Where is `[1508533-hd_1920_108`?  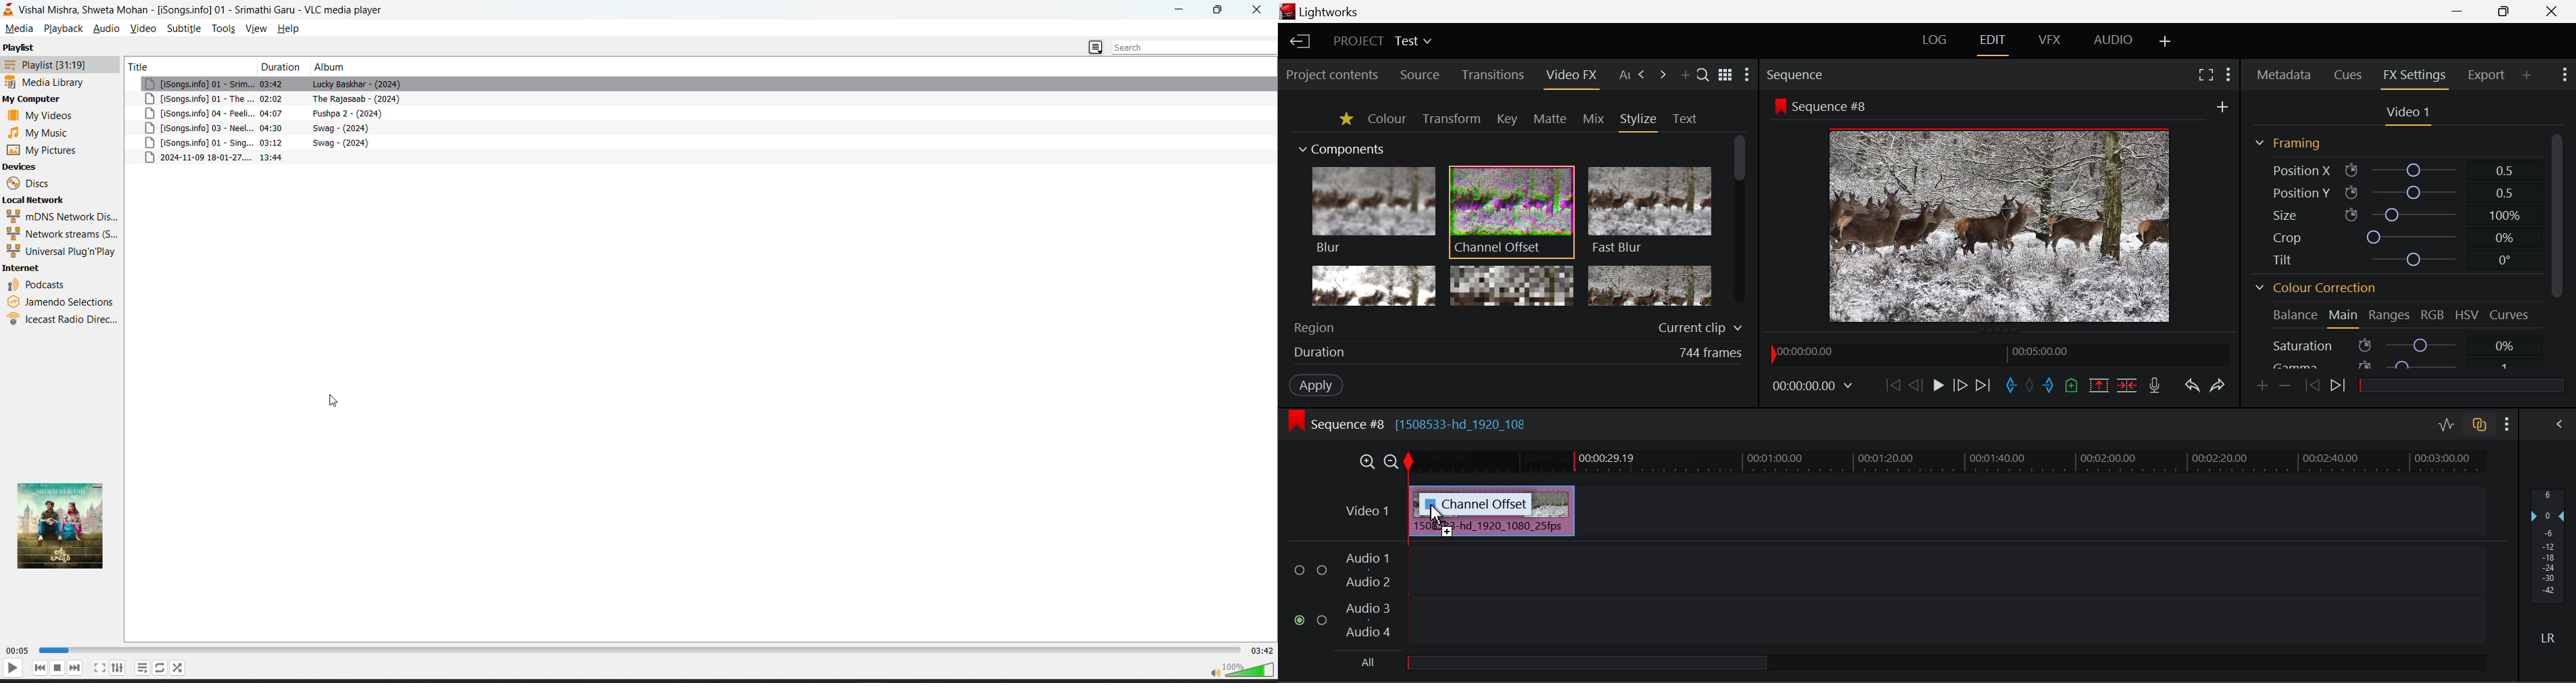
[1508533-hd_1920_108 is located at coordinates (1466, 423).